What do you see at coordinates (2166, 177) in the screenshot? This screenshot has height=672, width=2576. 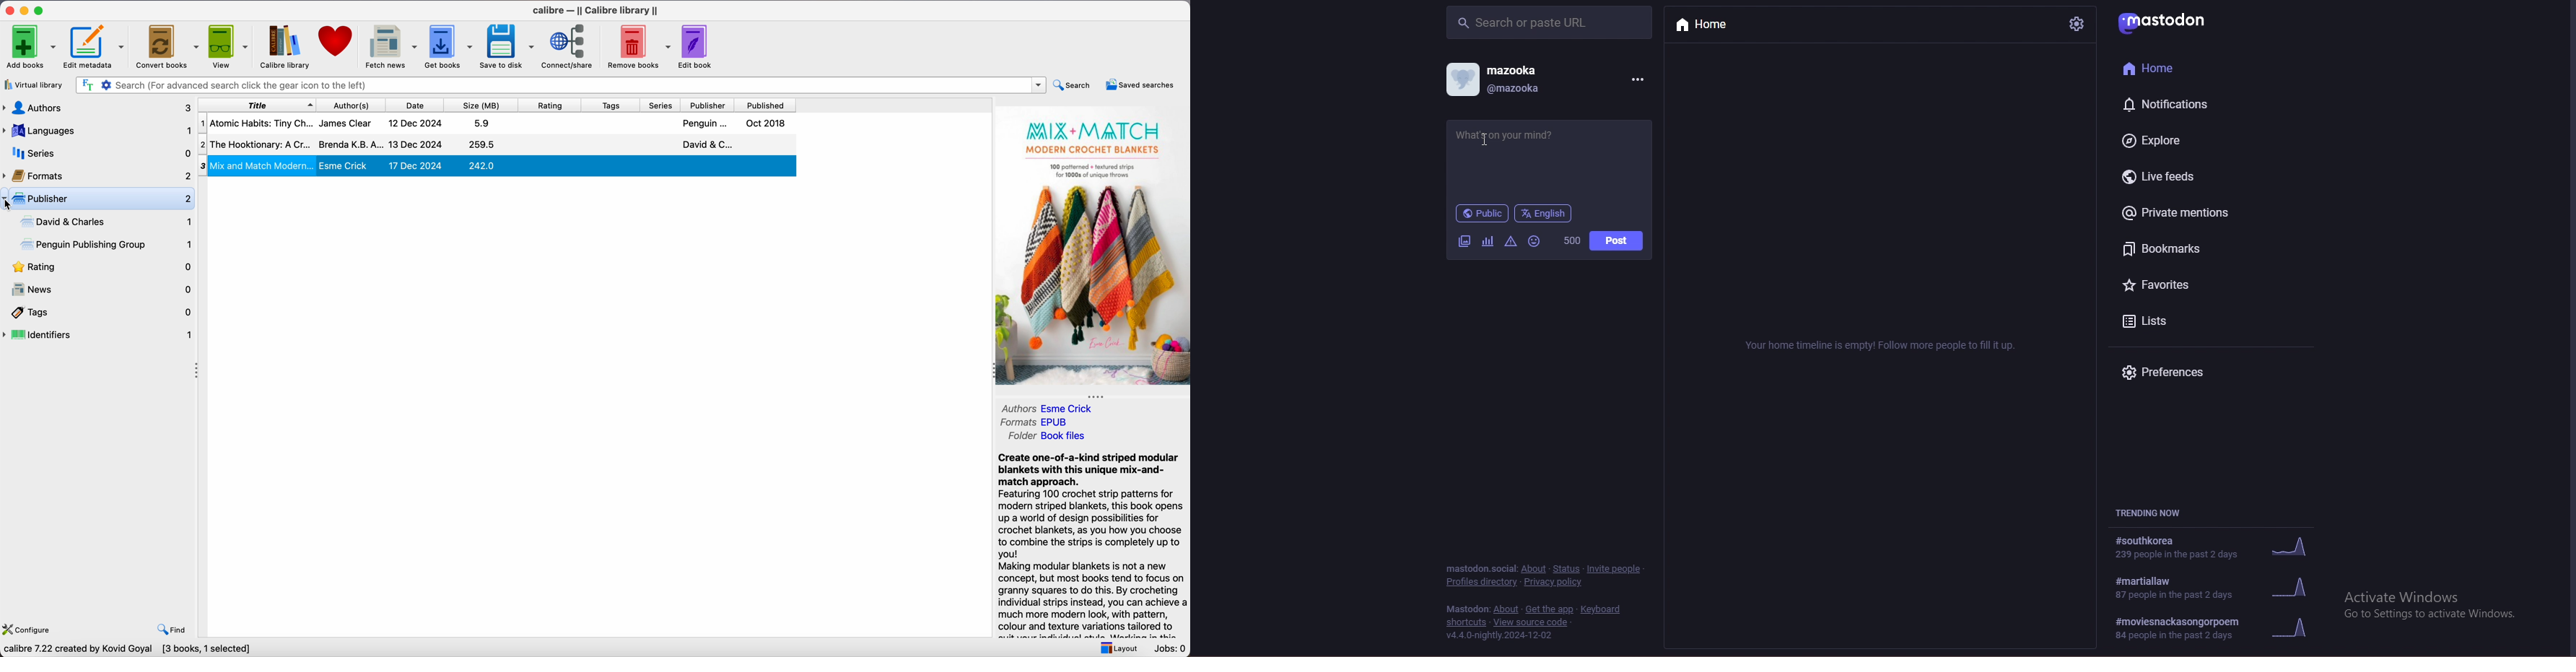 I see `live feeds` at bounding box center [2166, 177].